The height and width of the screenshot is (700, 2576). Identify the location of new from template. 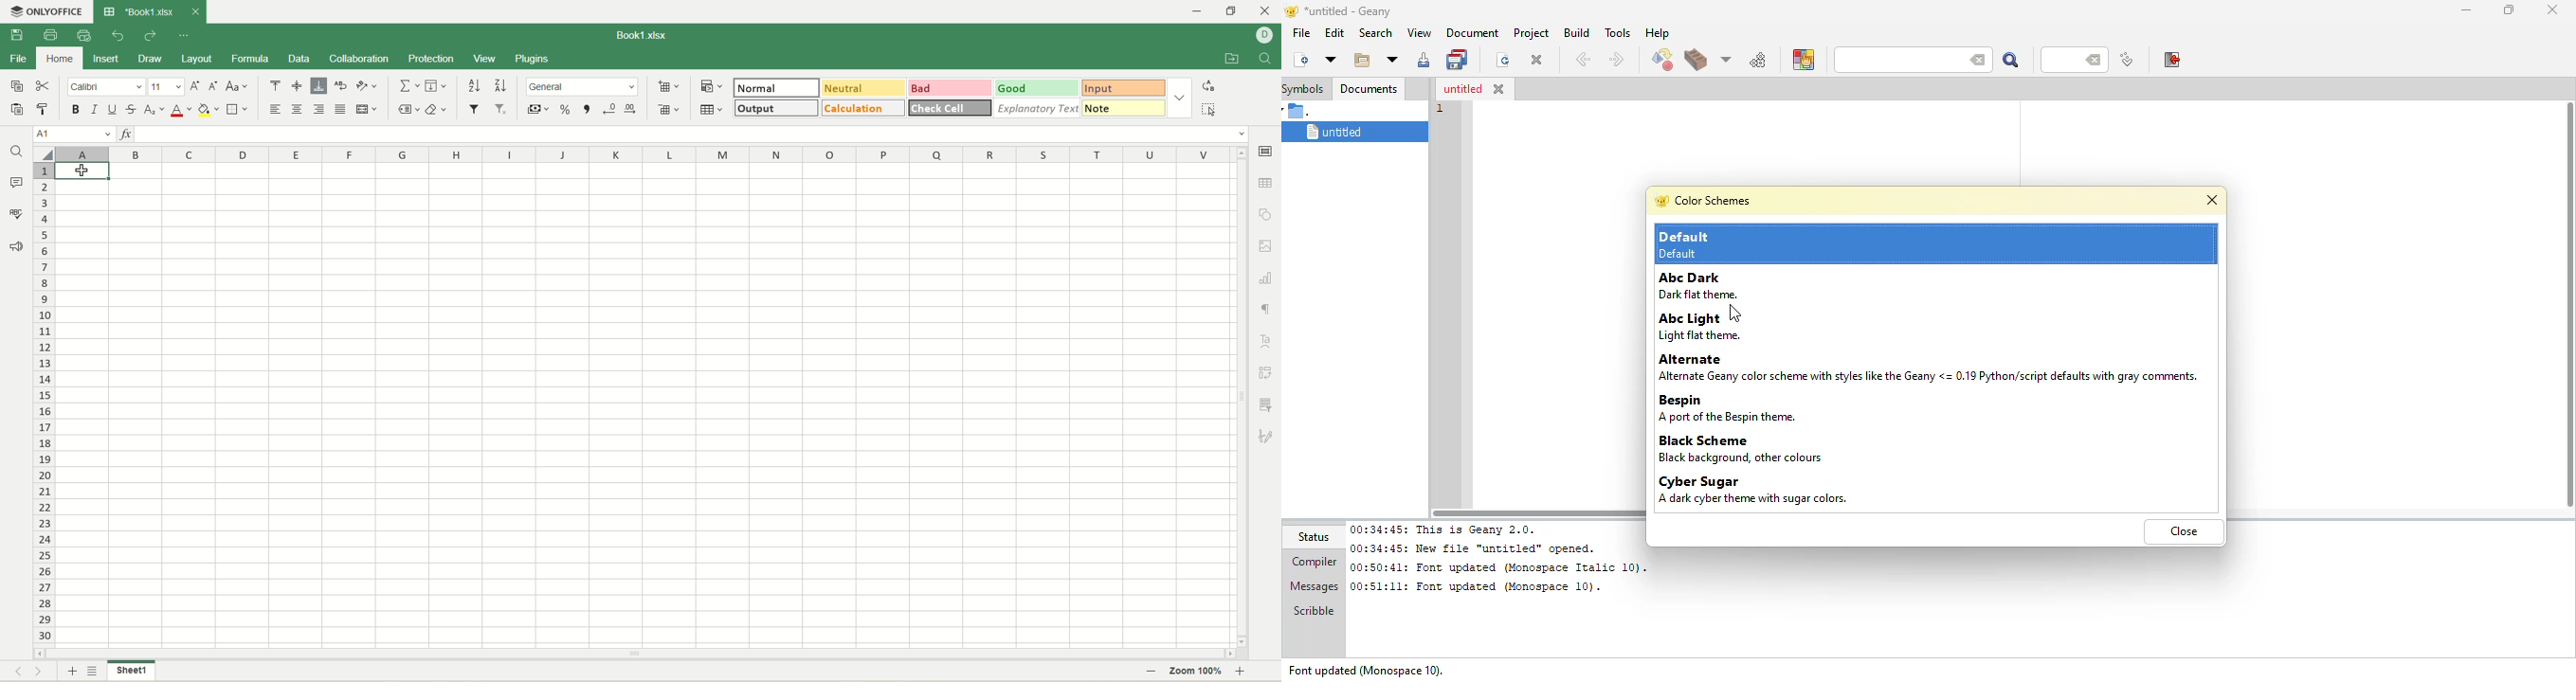
(1330, 59).